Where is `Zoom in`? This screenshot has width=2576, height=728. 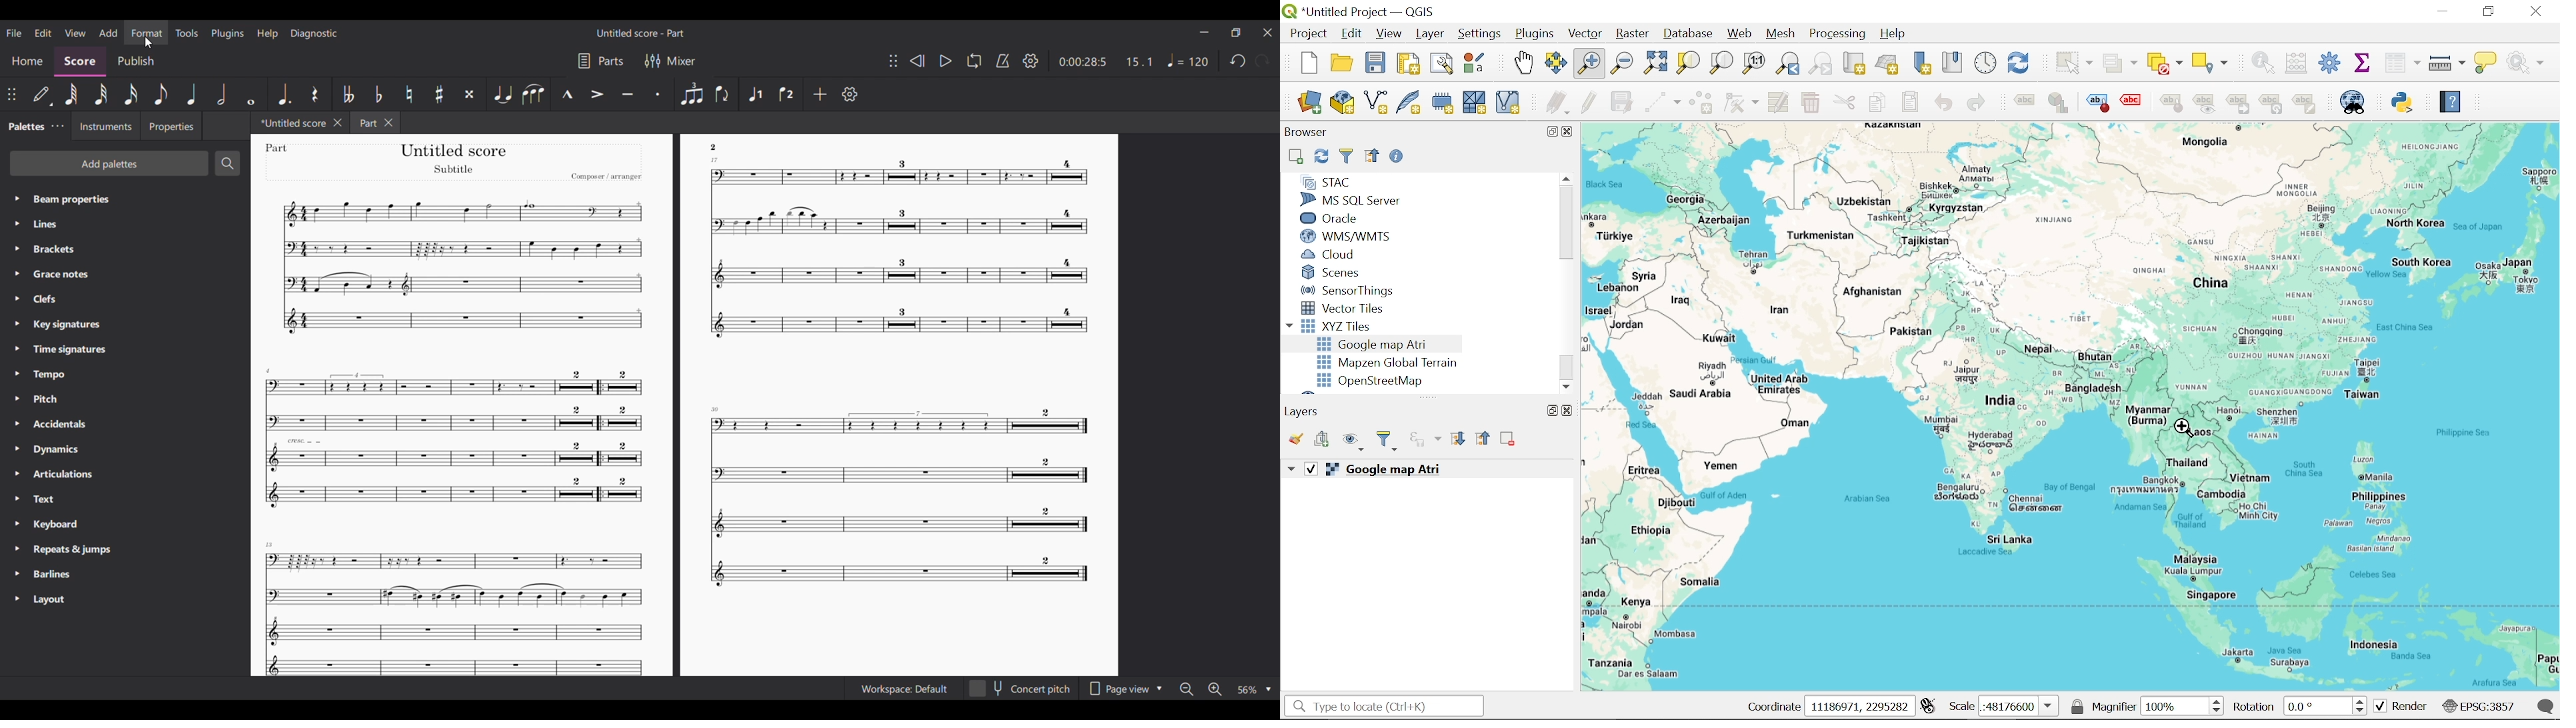 Zoom in is located at coordinates (1588, 64).